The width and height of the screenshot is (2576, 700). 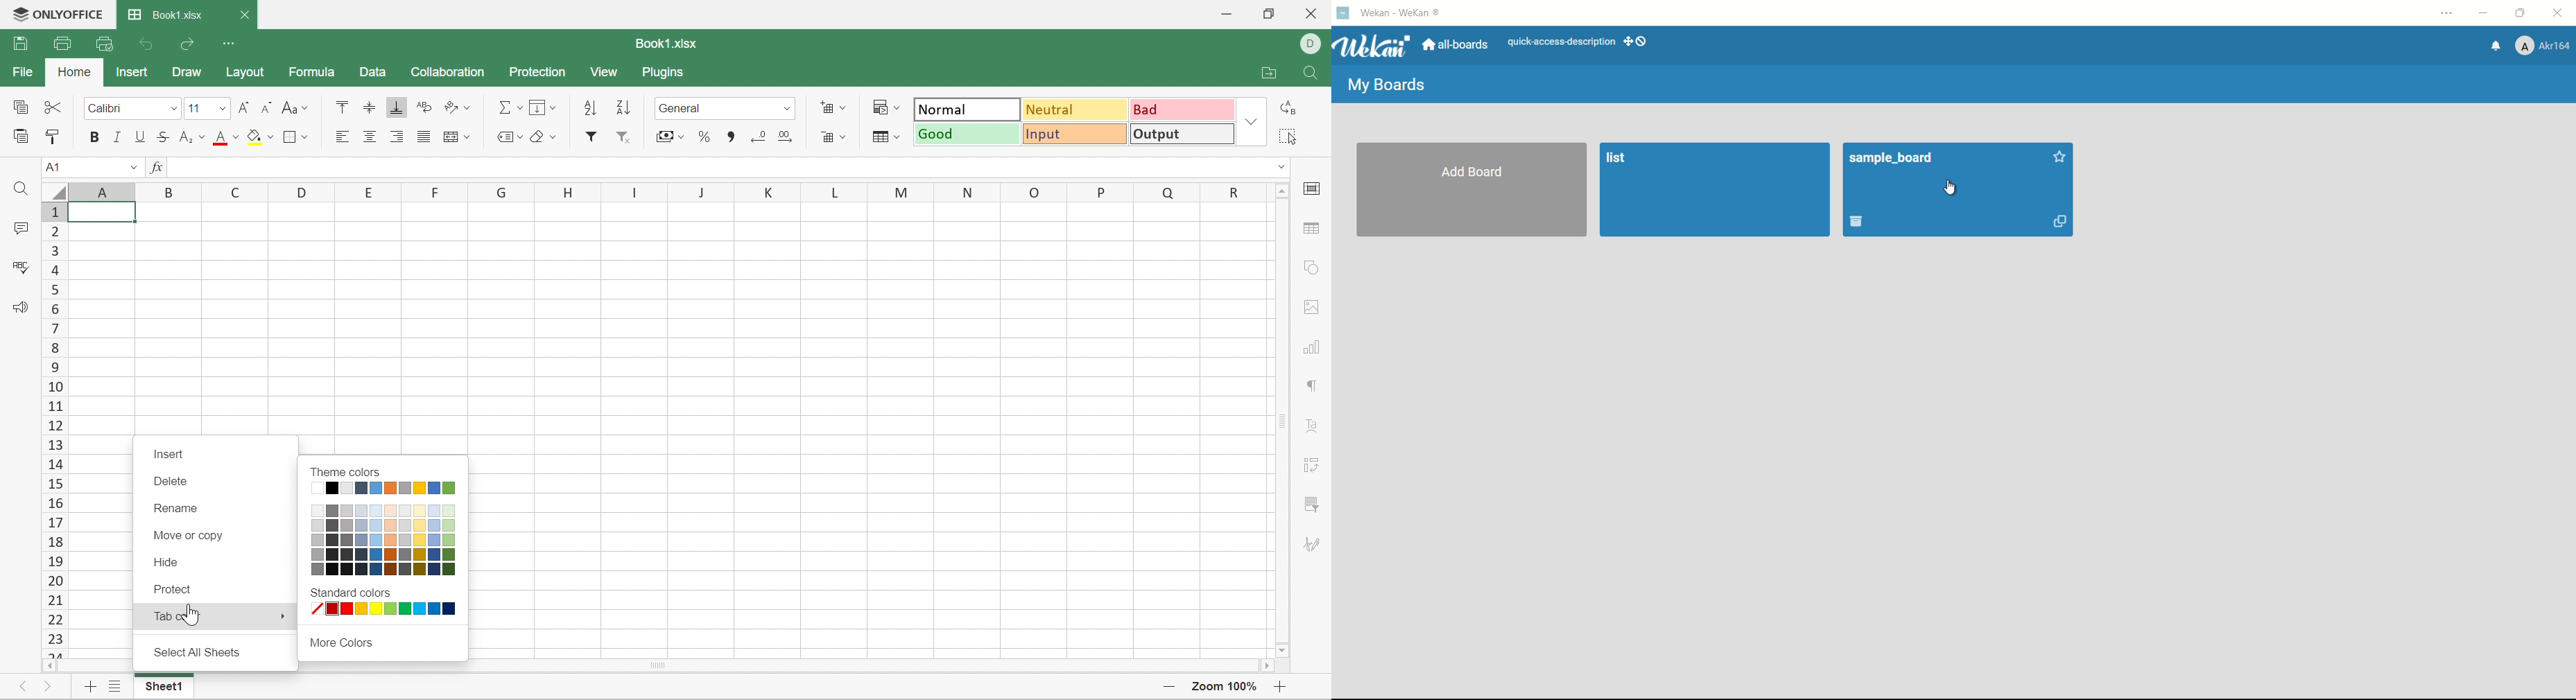 What do you see at coordinates (153, 168) in the screenshot?
I see `fx` at bounding box center [153, 168].